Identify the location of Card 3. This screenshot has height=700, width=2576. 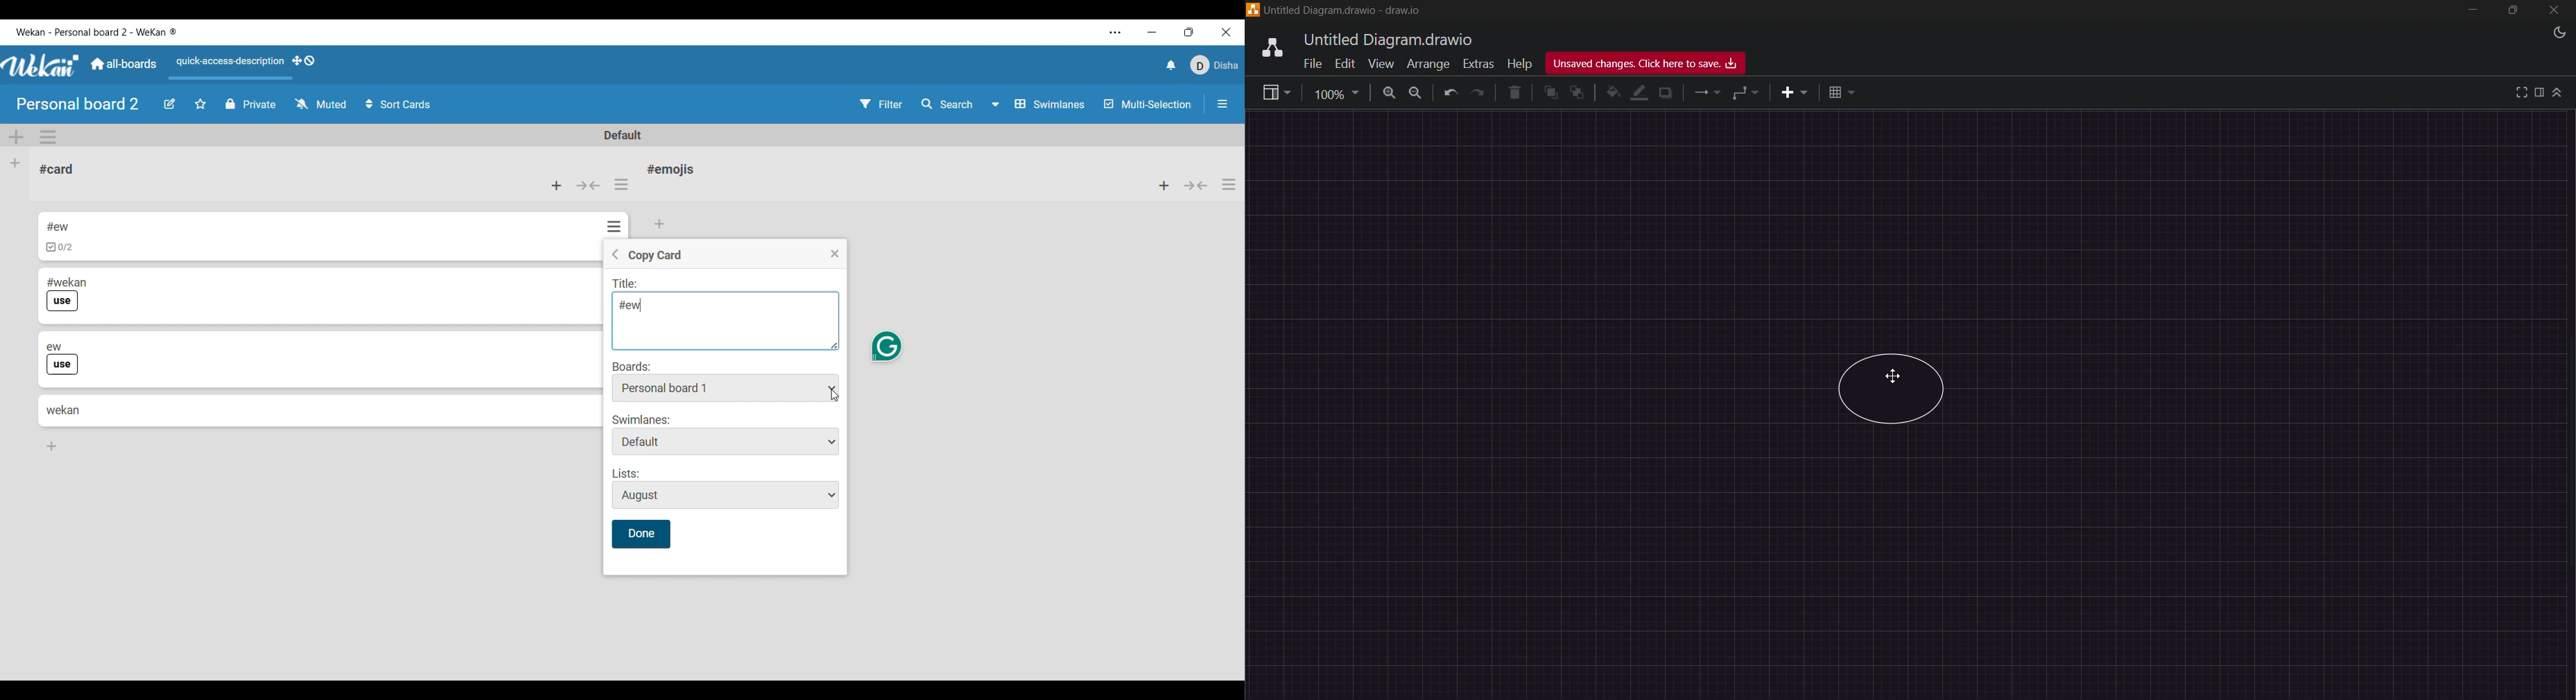
(143, 341).